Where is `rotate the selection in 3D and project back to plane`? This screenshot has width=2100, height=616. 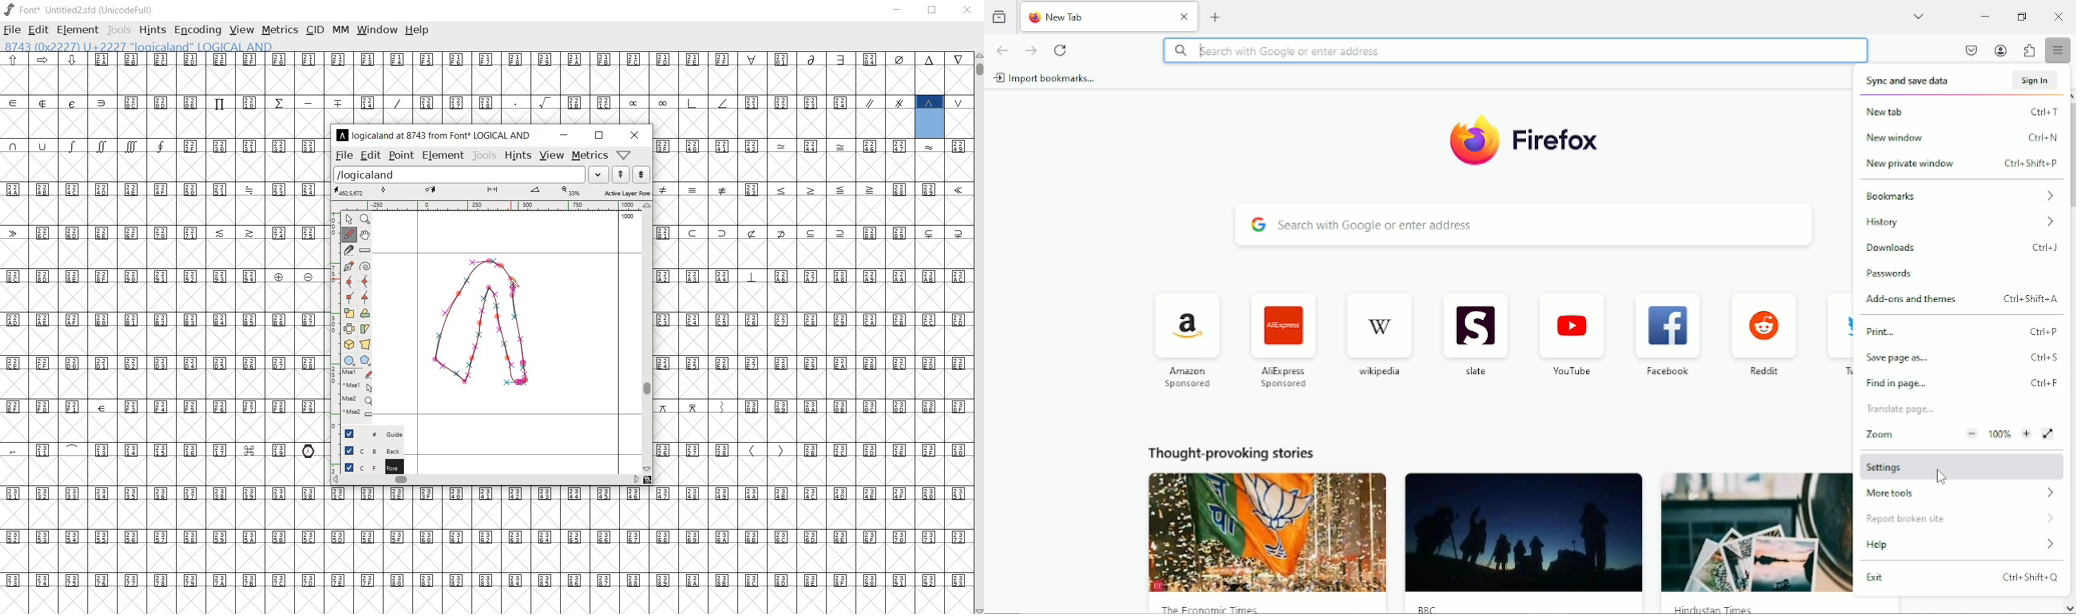 rotate the selection in 3D and project back to plane is located at coordinates (349, 345).